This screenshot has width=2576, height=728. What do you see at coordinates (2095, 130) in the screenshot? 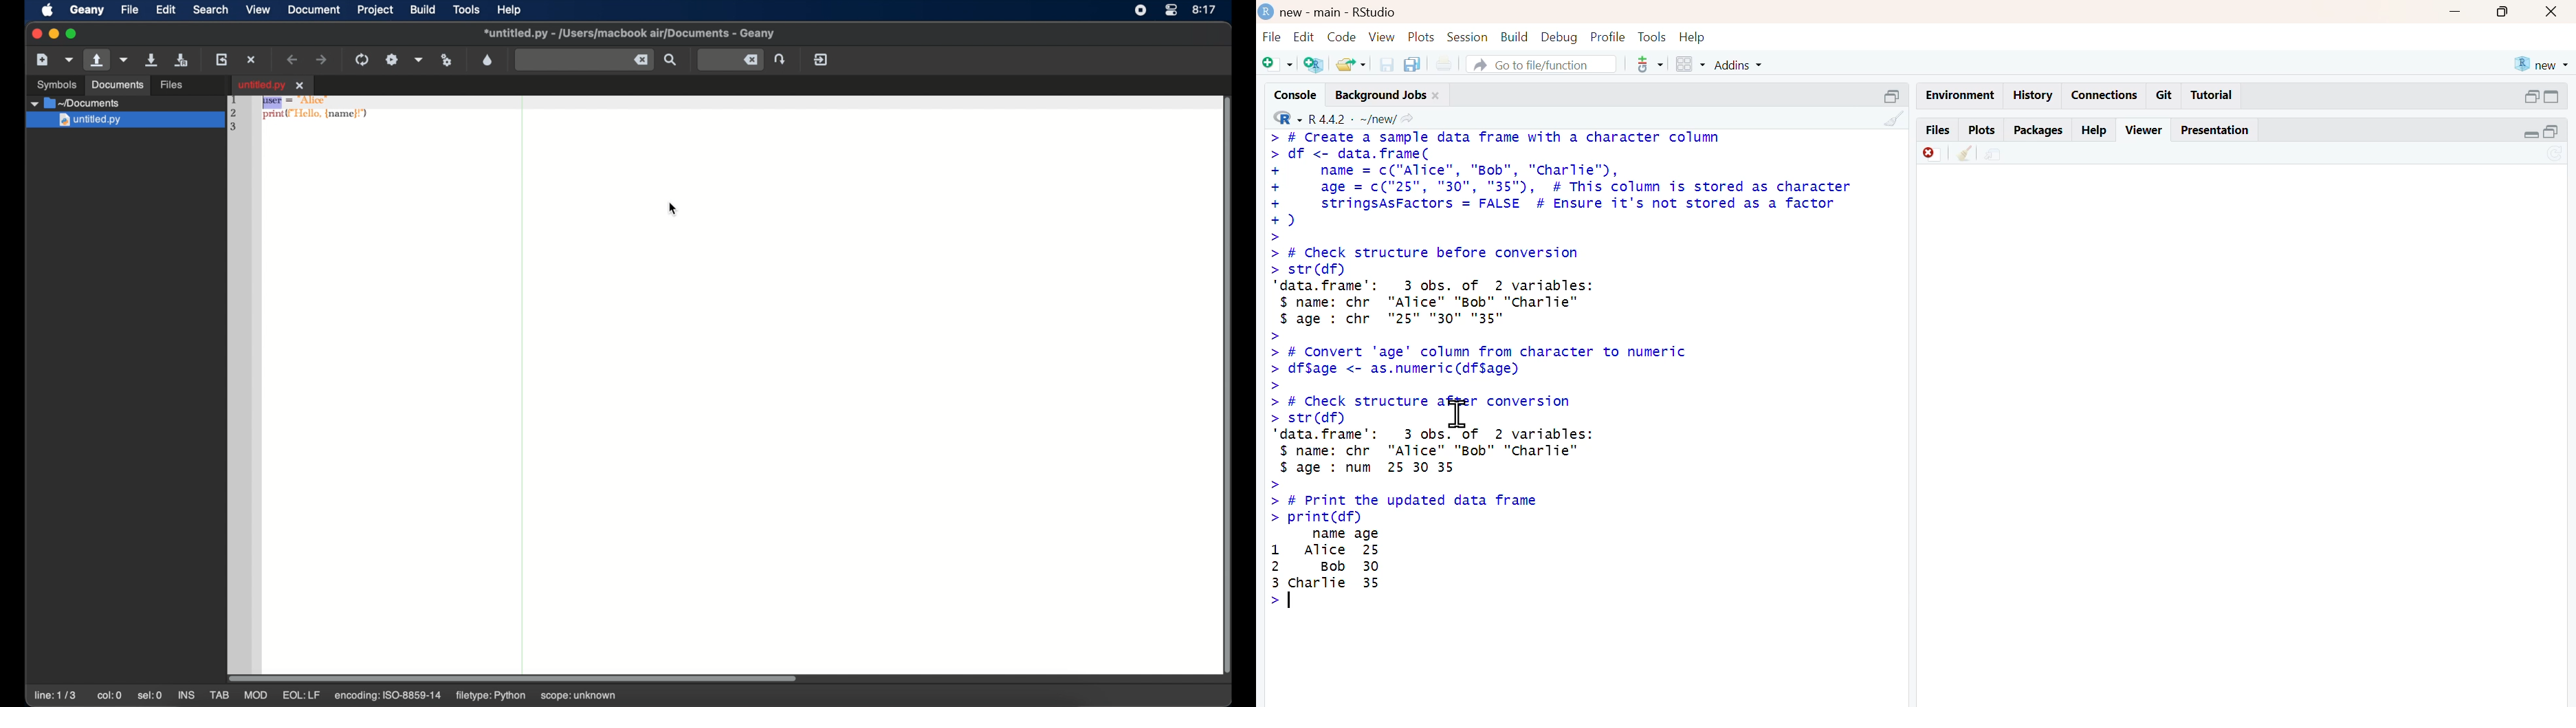
I see `help` at bounding box center [2095, 130].